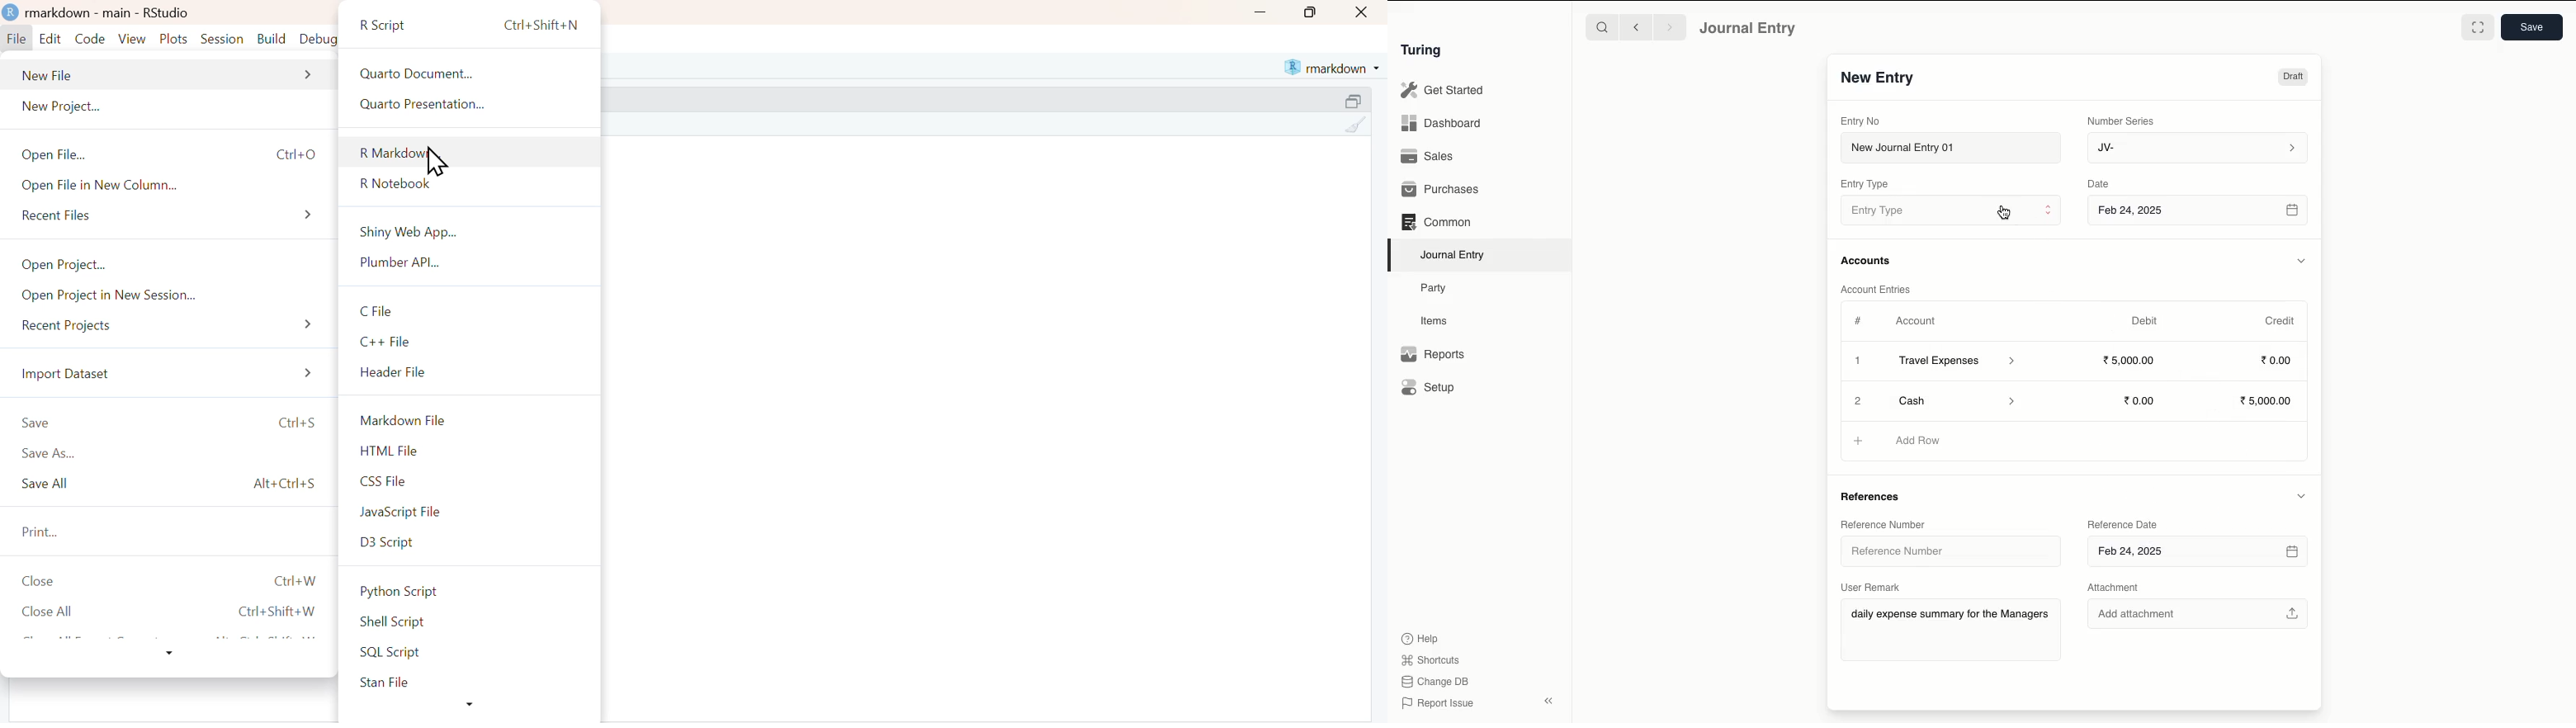  I want to click on Backward, so click(1636, 26).